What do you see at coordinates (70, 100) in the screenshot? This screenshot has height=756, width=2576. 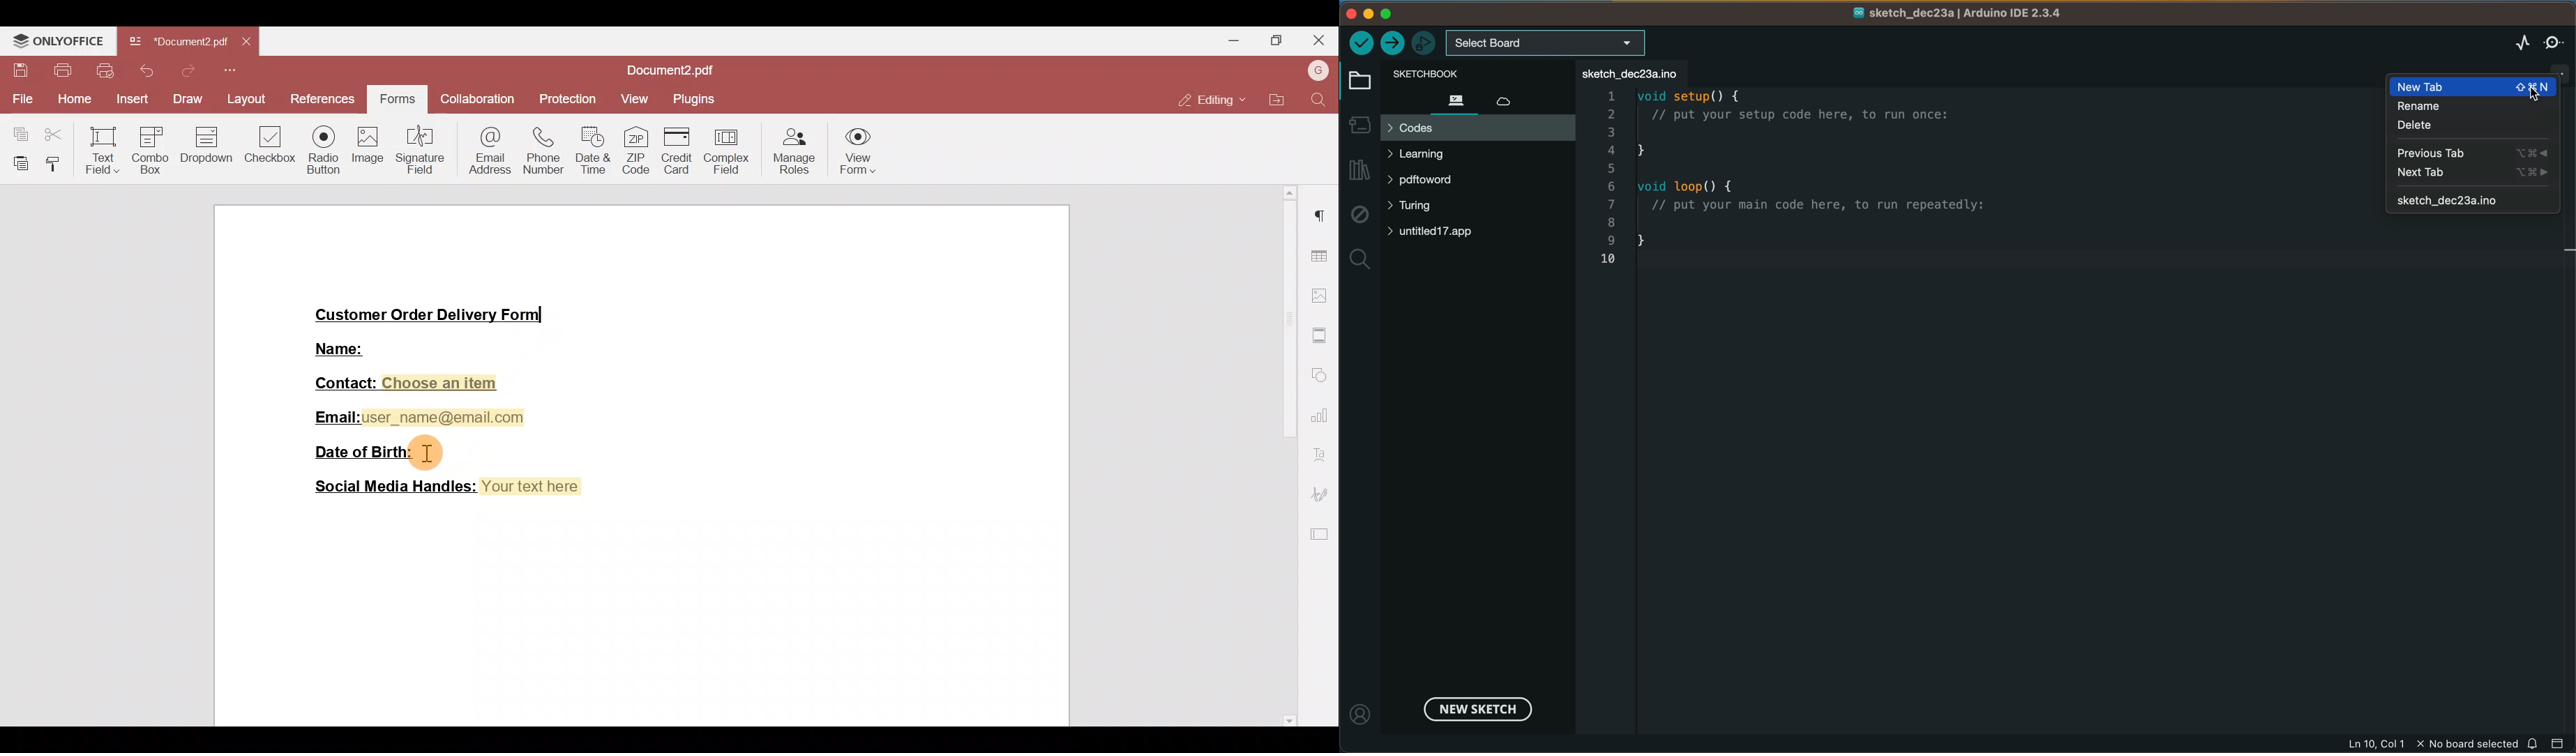 I see `Home` at bounding box center [70, 100].